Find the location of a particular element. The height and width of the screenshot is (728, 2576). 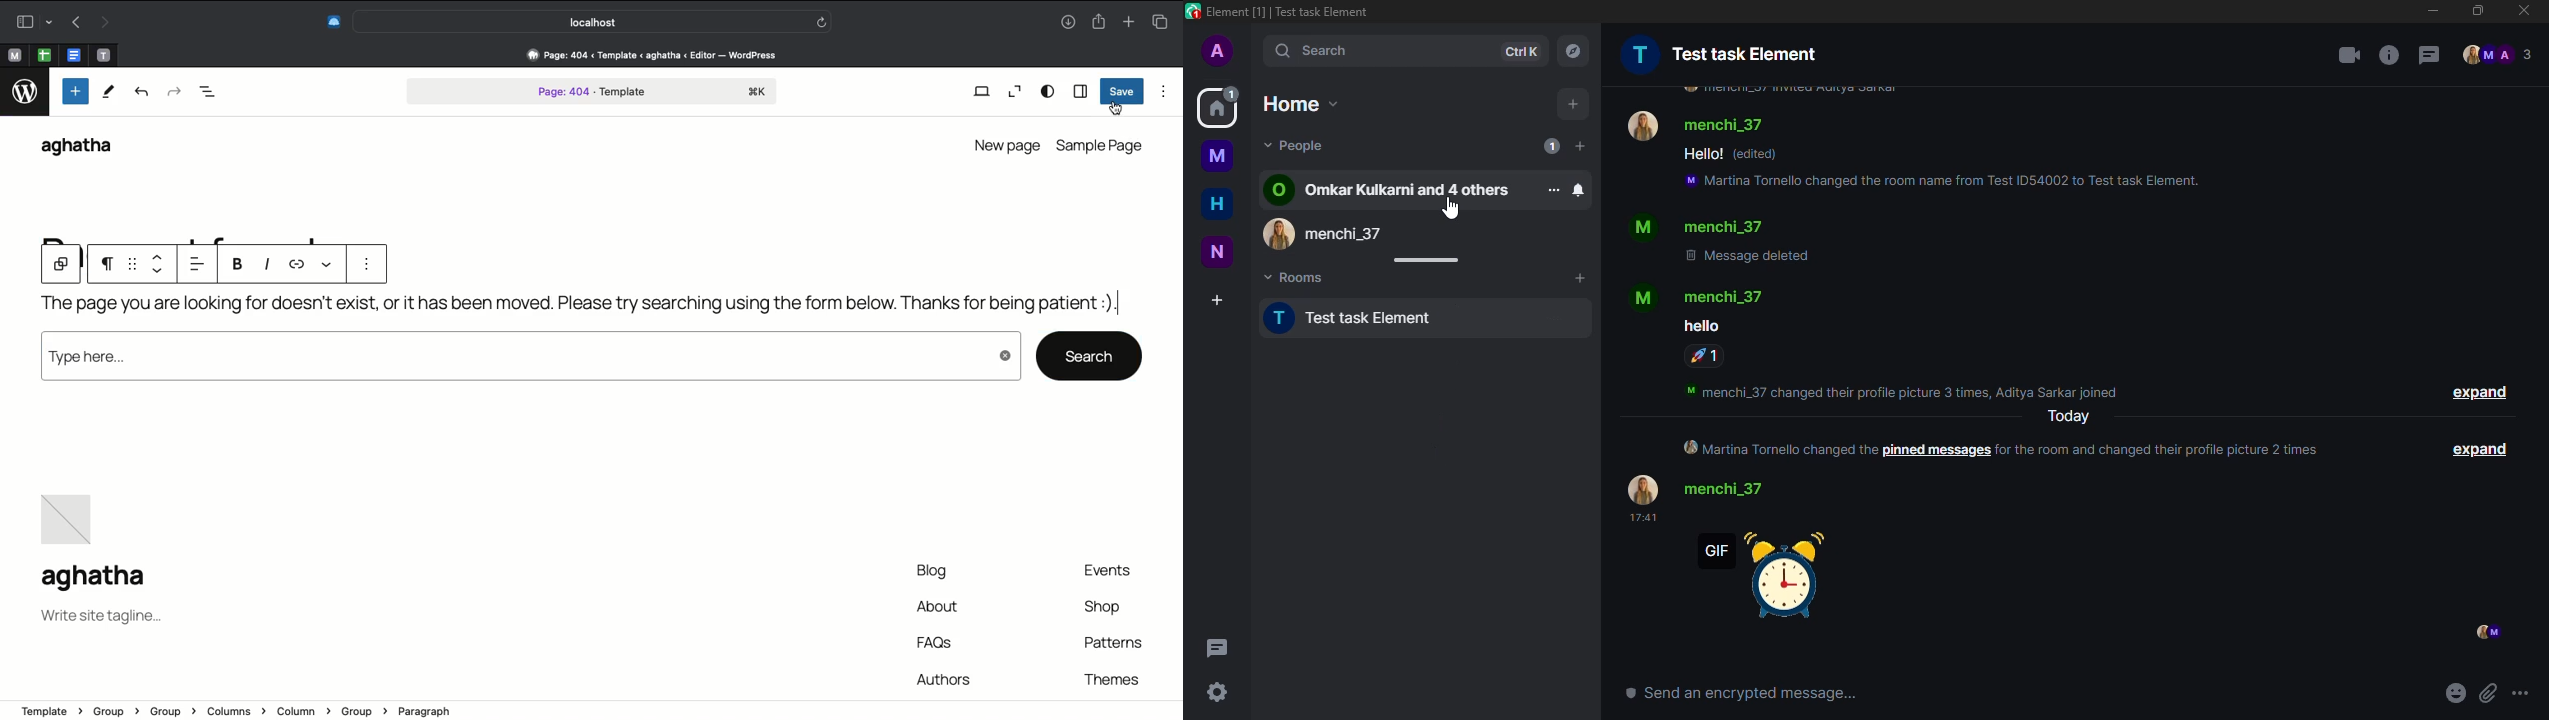

minimize is located at coordinates (2429, 11).